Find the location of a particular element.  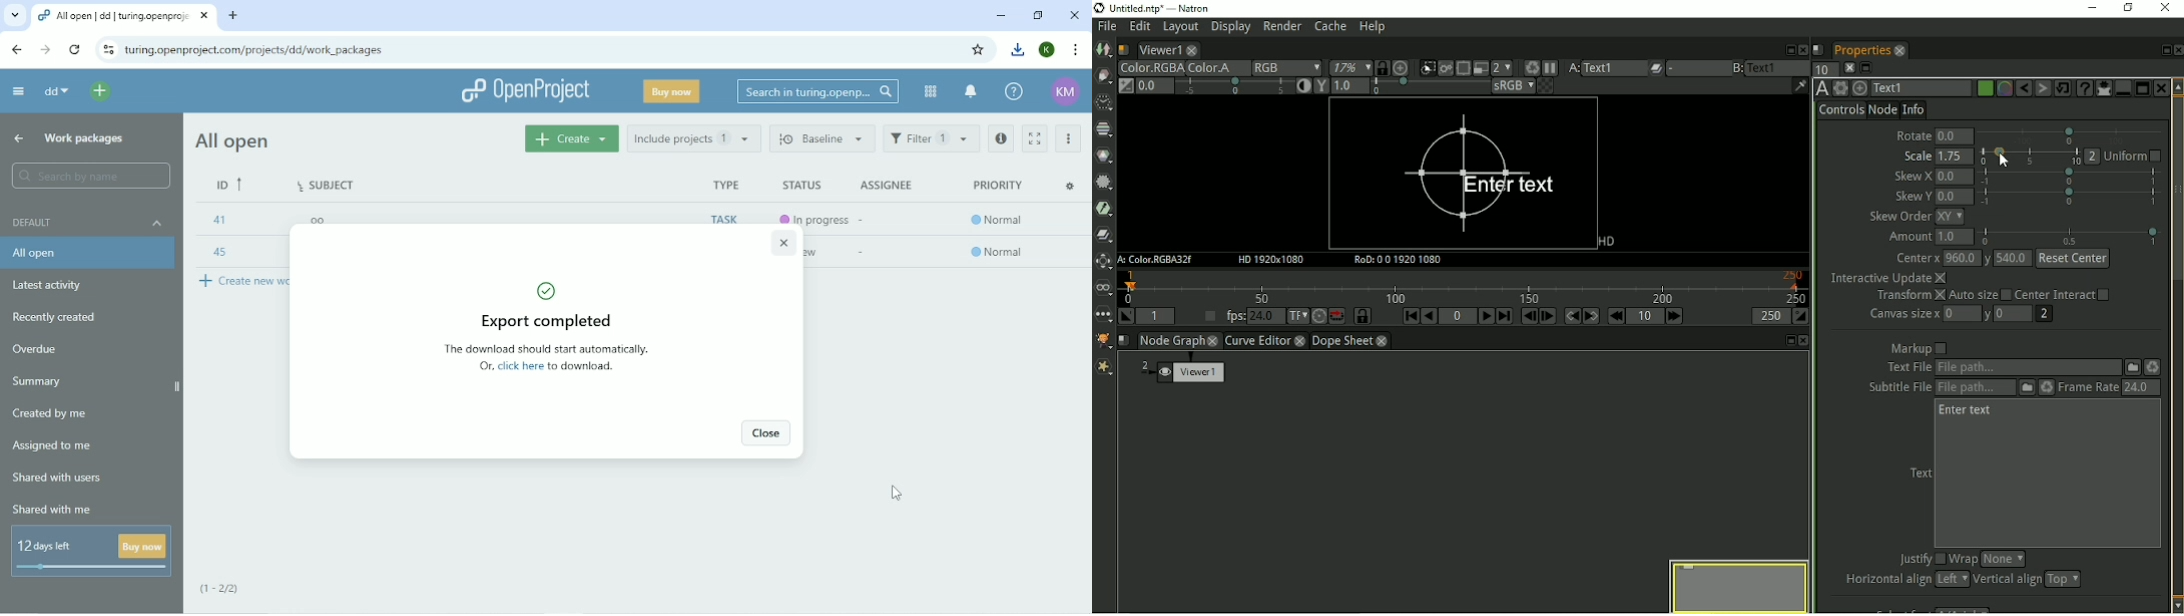

Baseline is located at coordinates (821, 138).